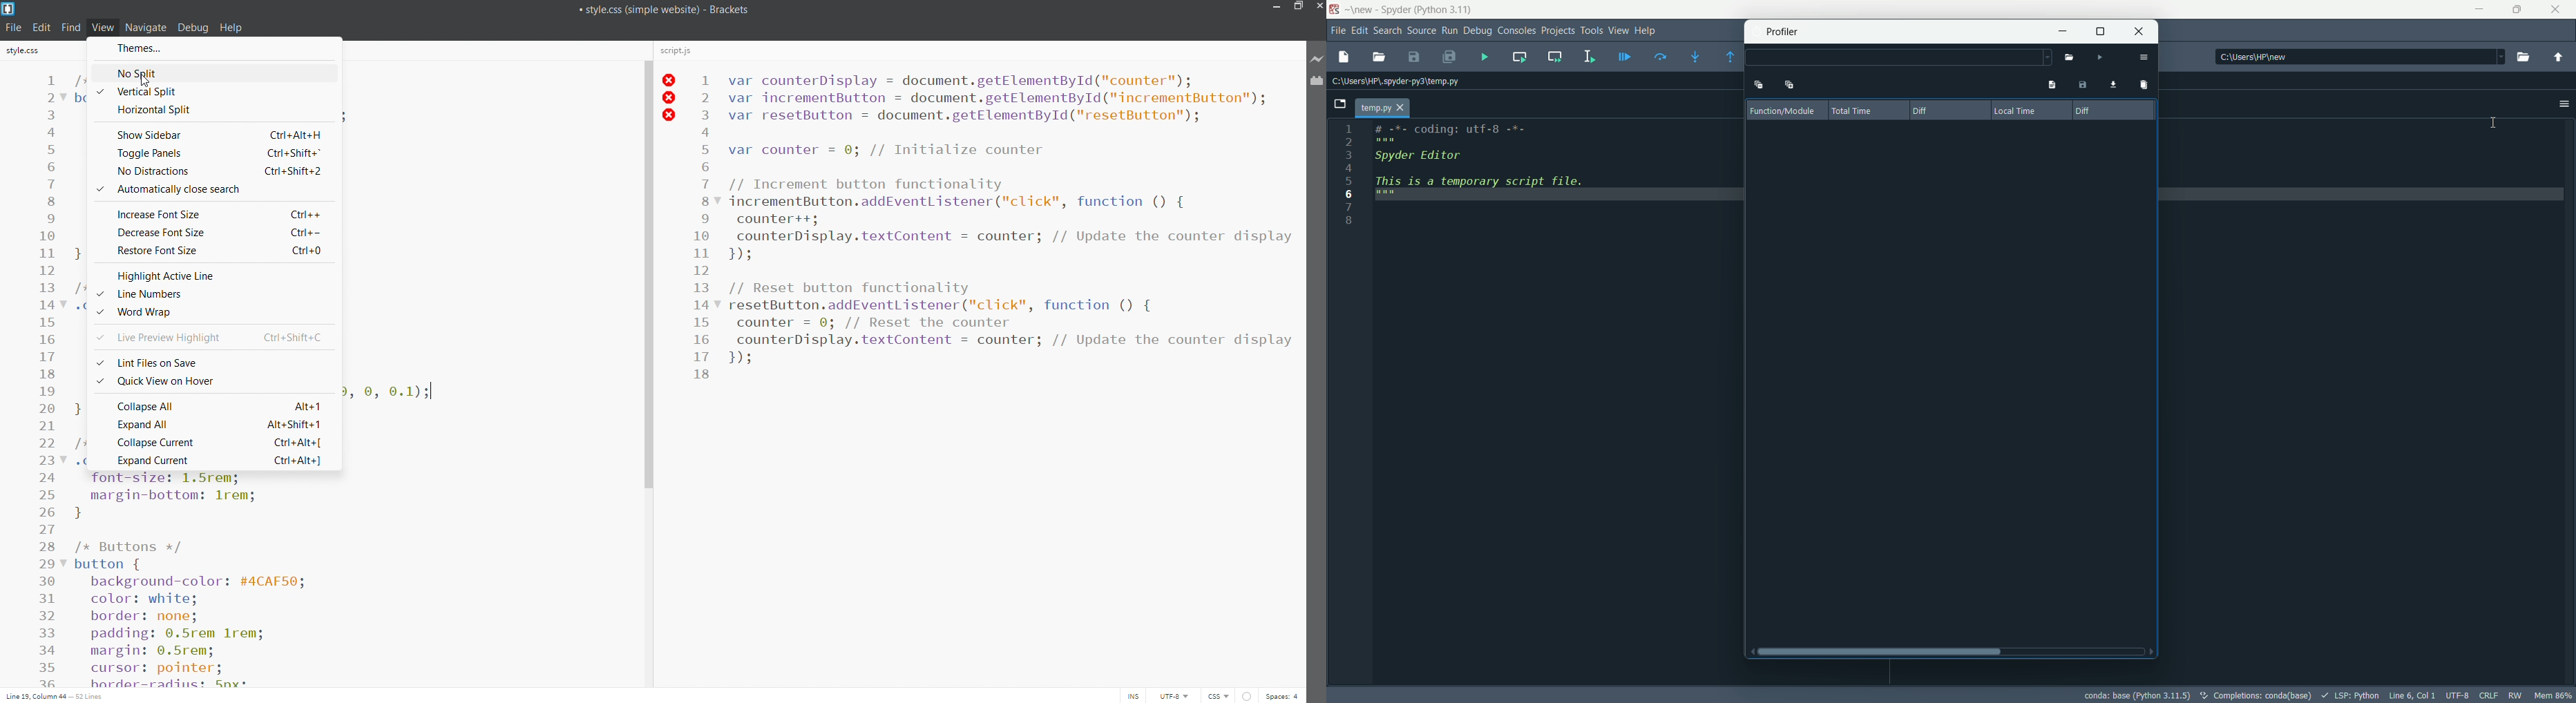 This screenshot has width=2576, height=728. What do you see at coordinates (1349, 128) in the screenshot?
I see `1` at bounding box center [1349, 128].